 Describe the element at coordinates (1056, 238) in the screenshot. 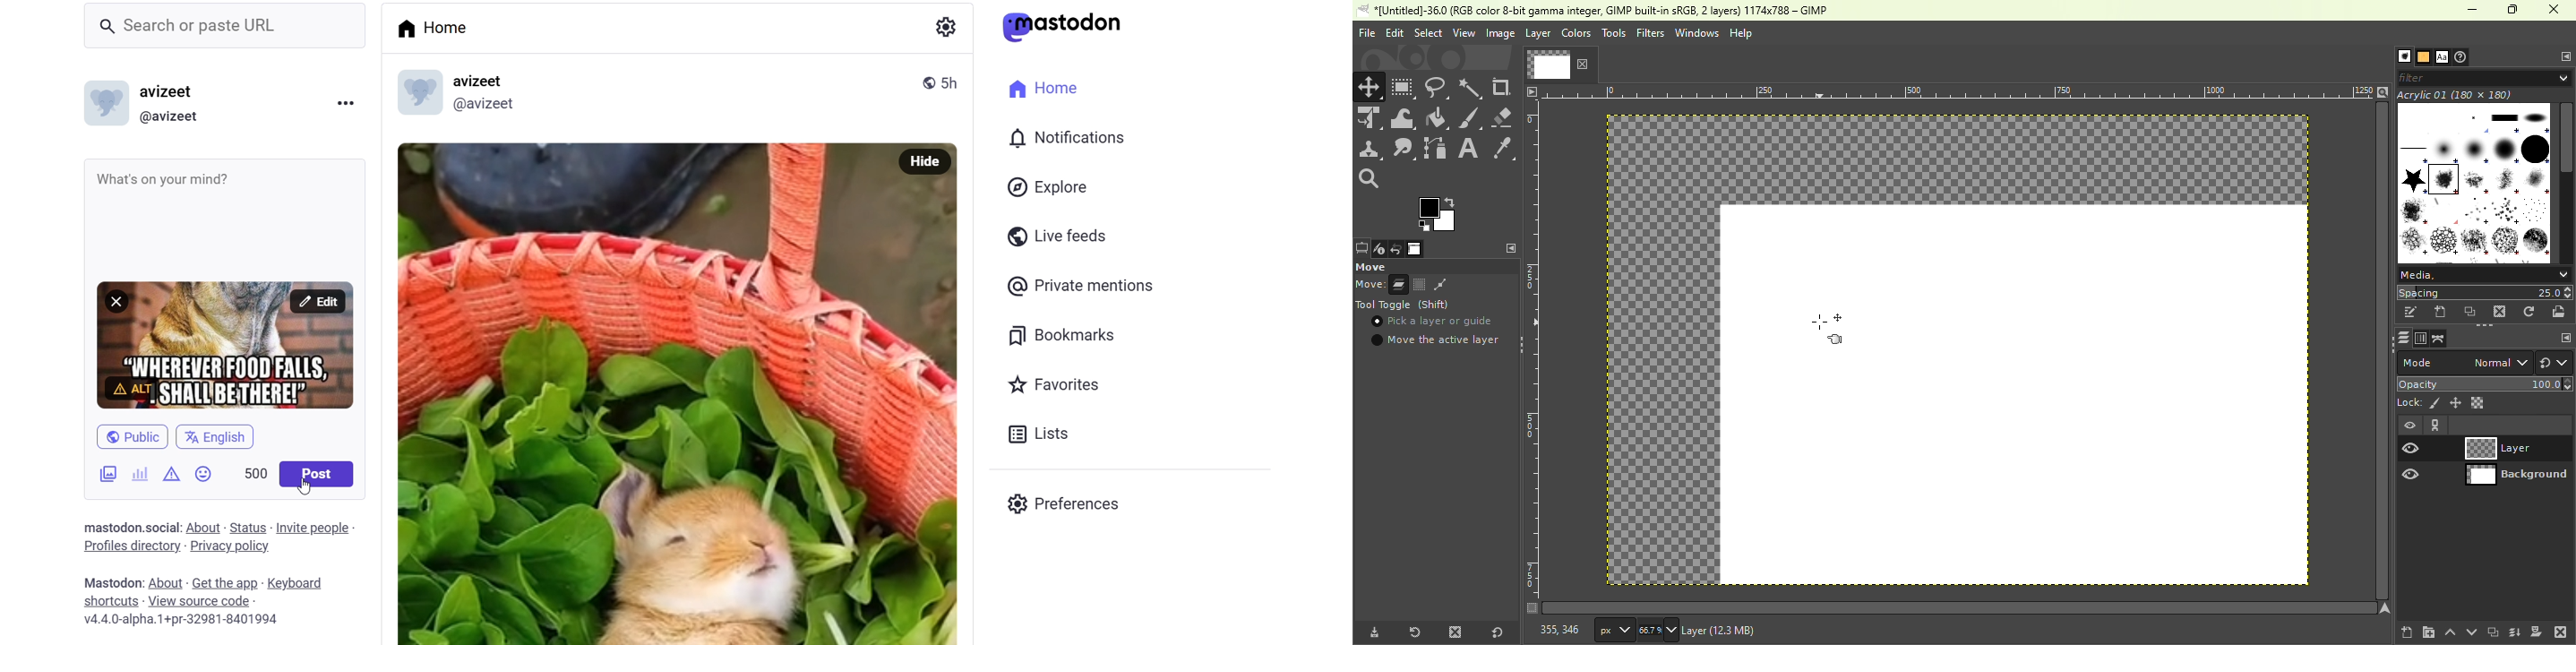

I see `live feed ` at that location.